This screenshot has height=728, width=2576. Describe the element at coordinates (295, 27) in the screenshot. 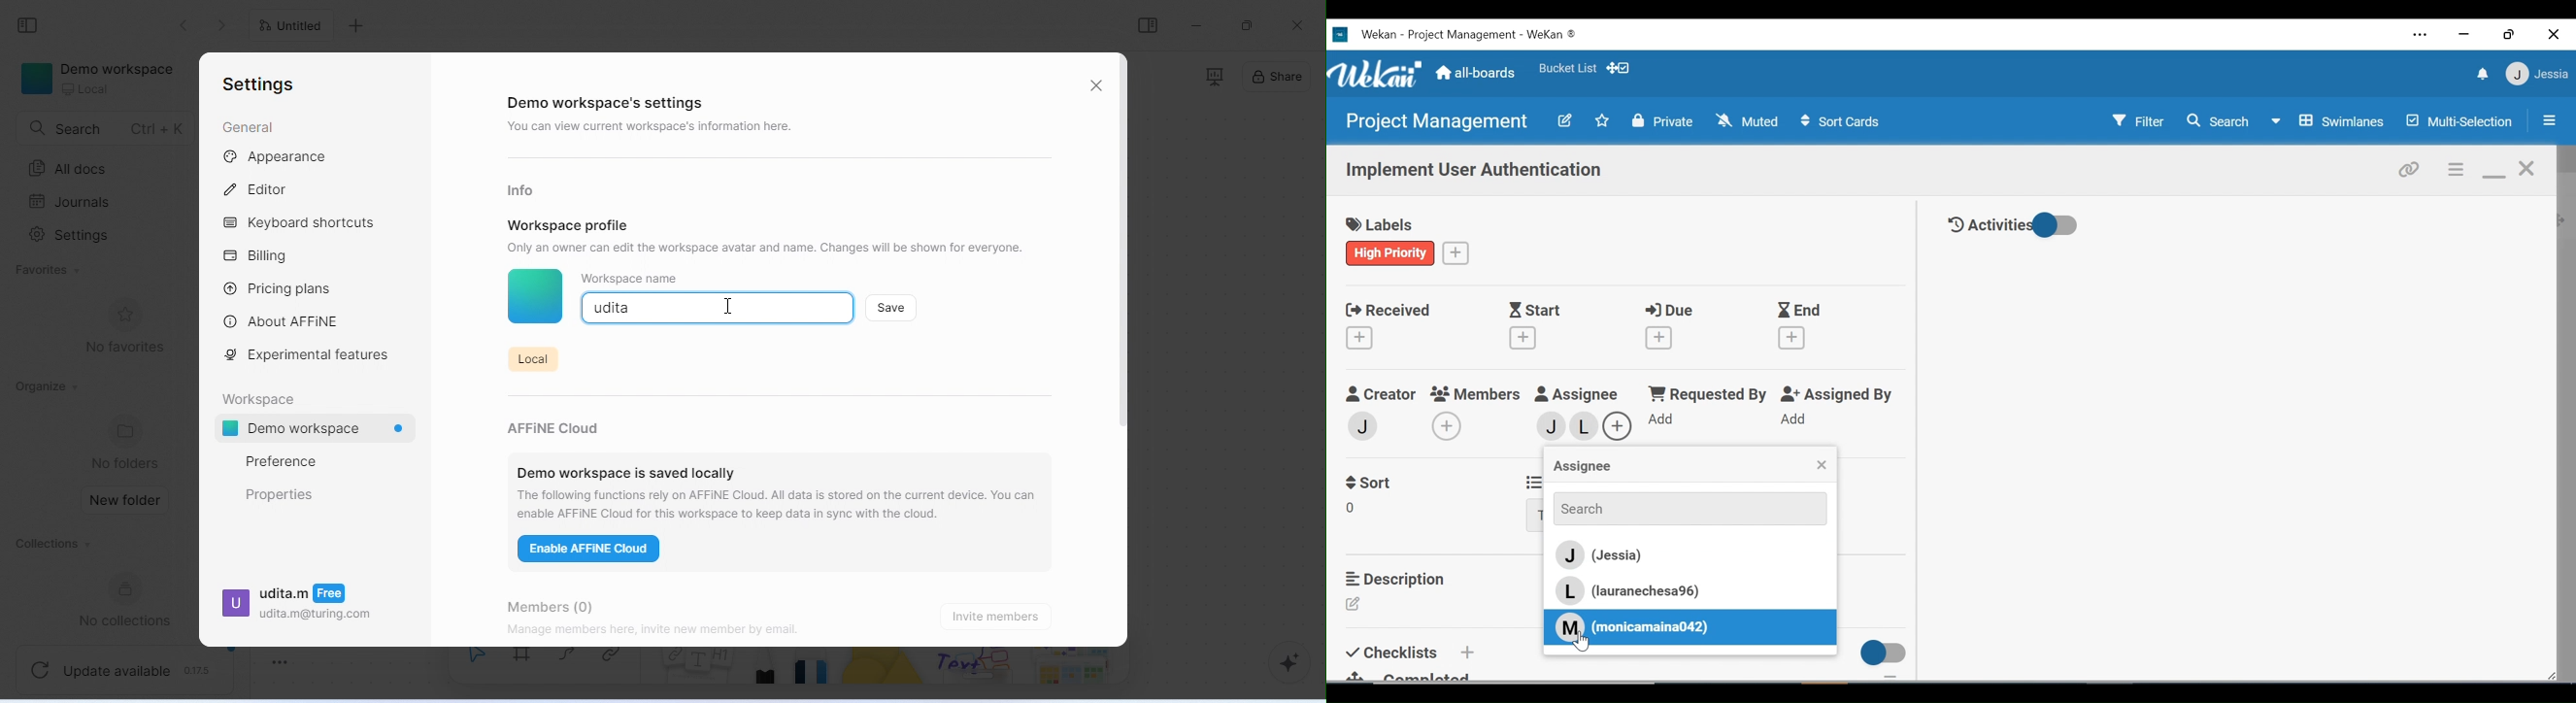

I see `untitled` at that location.